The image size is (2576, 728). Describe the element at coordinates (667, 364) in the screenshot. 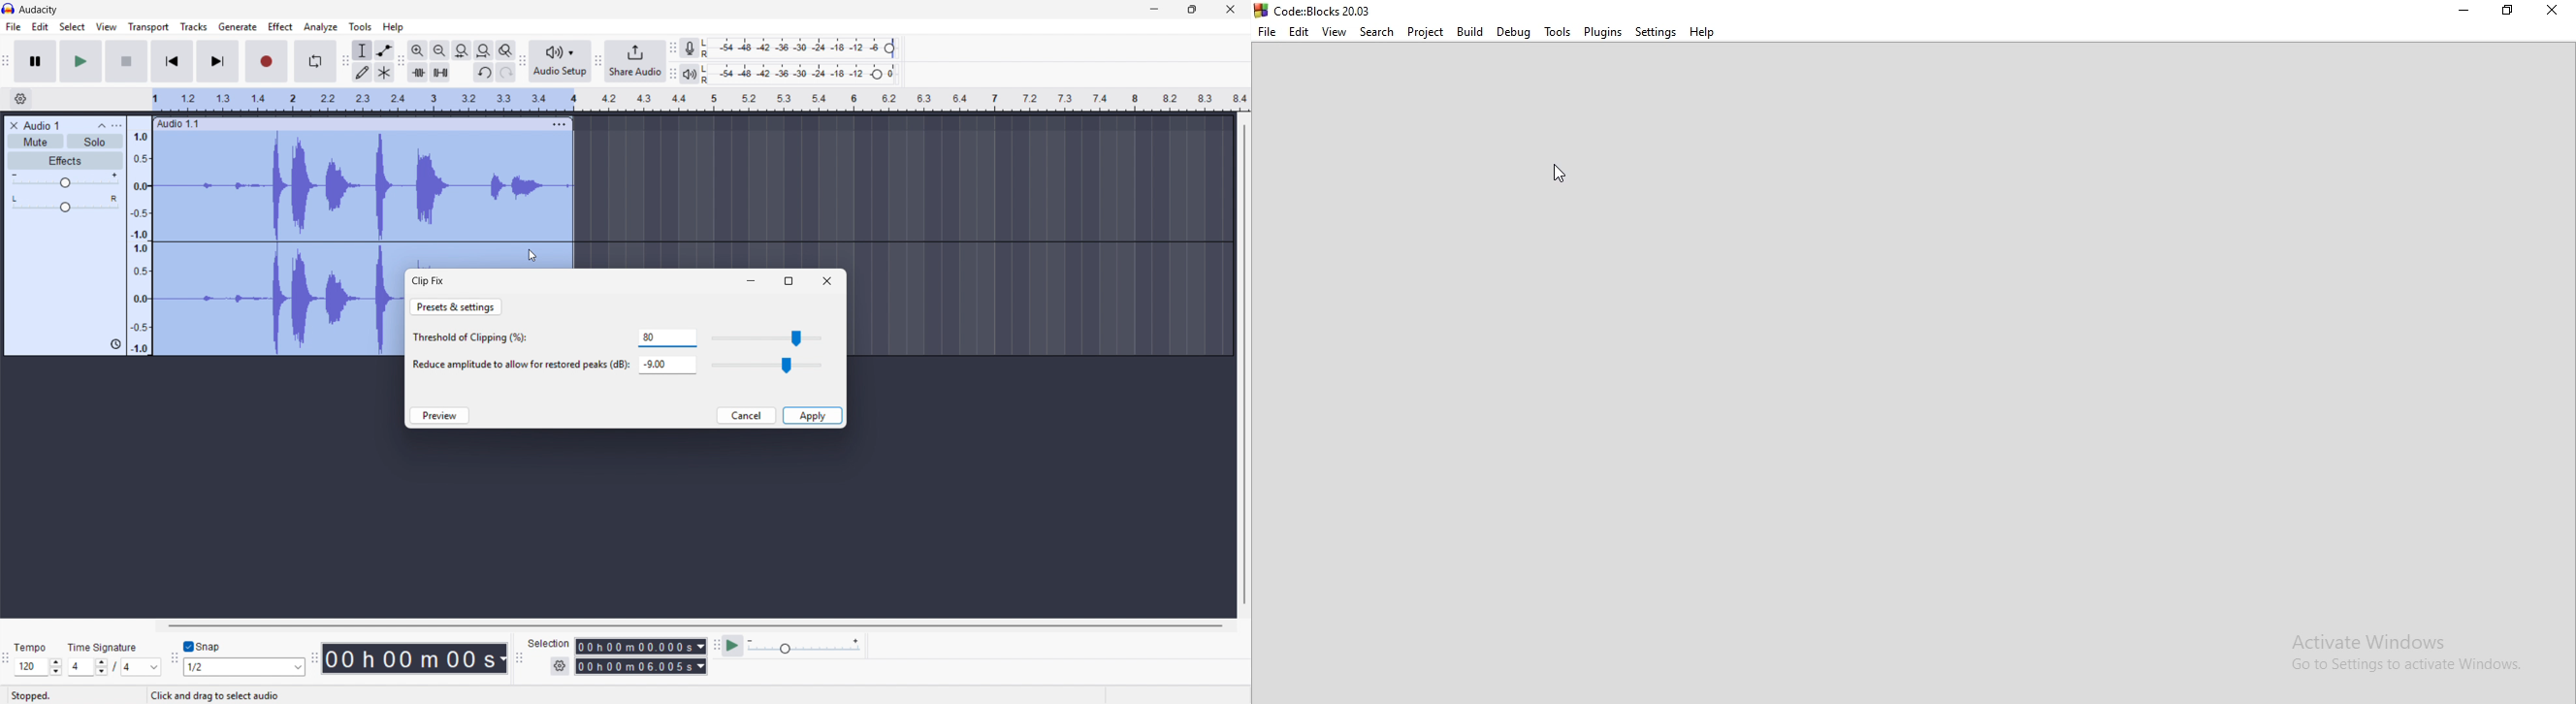

I see `Reduce amplitude to allow for restored peaks` at that location.